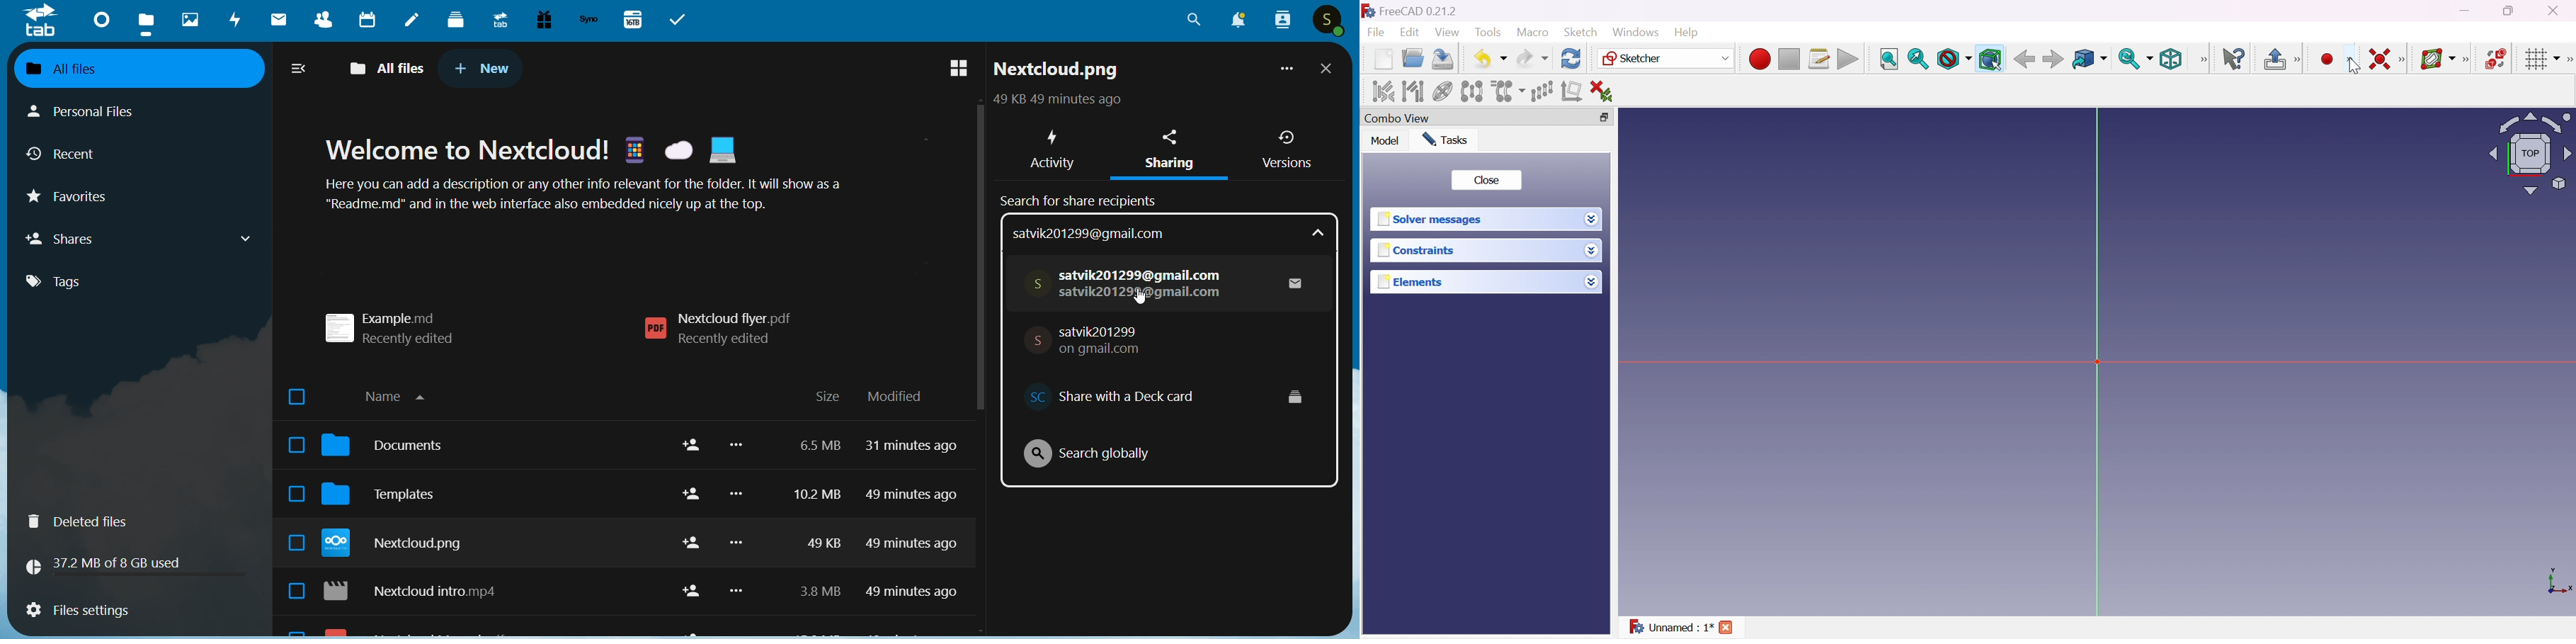  I want to click on Rectangular array, so click(1541, 91).